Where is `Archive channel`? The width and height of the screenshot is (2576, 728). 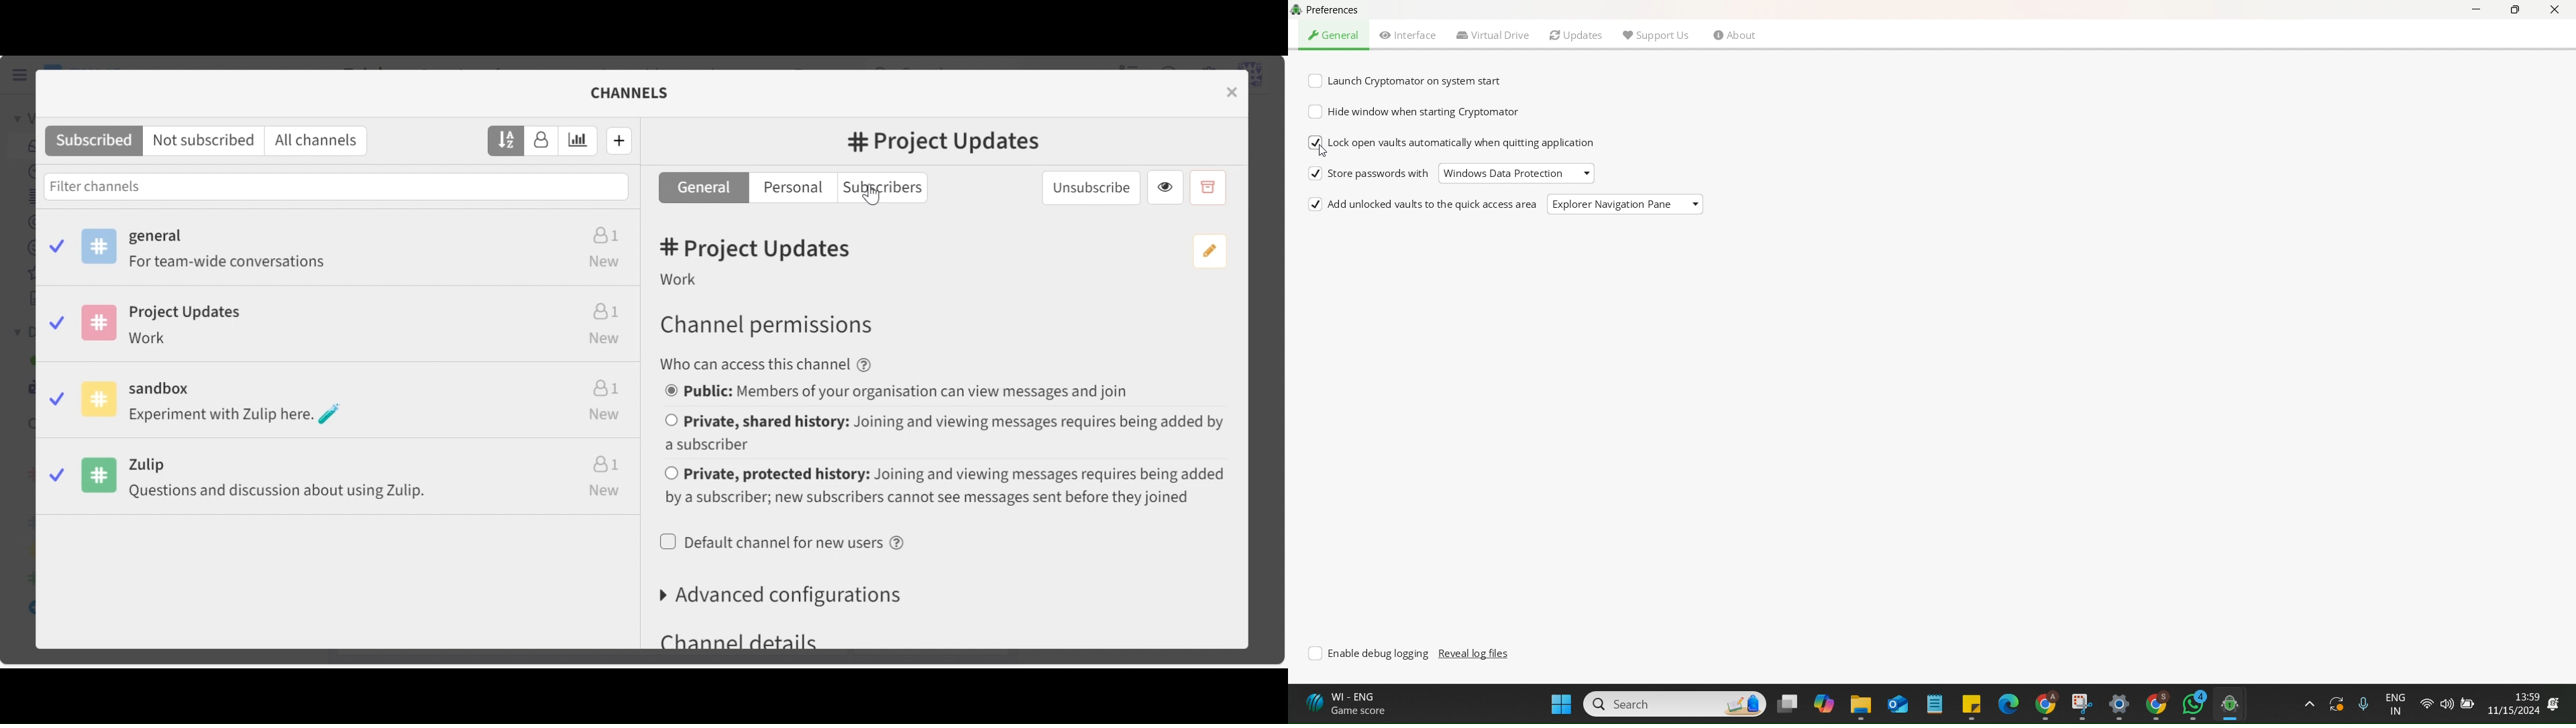
Archive channel is located at coordinates (1208, 187).